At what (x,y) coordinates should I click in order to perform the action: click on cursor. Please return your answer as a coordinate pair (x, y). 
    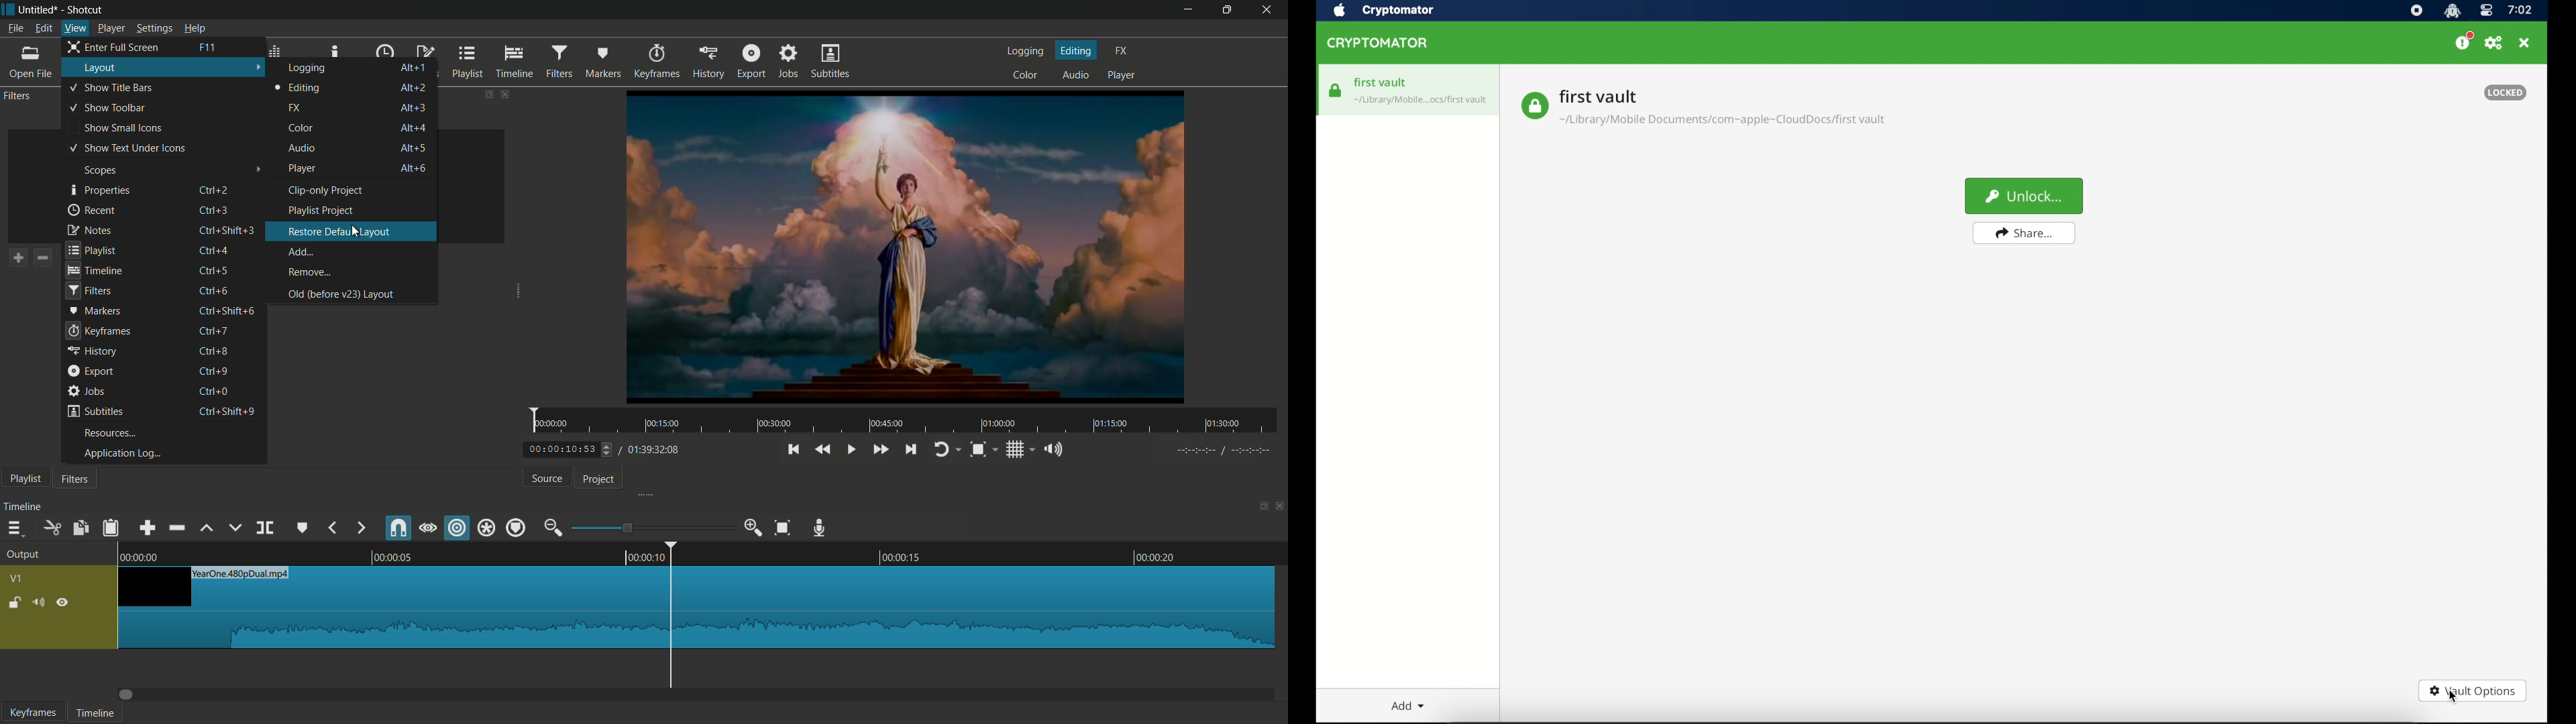
    Looking at the image, I should click on (357, 230).